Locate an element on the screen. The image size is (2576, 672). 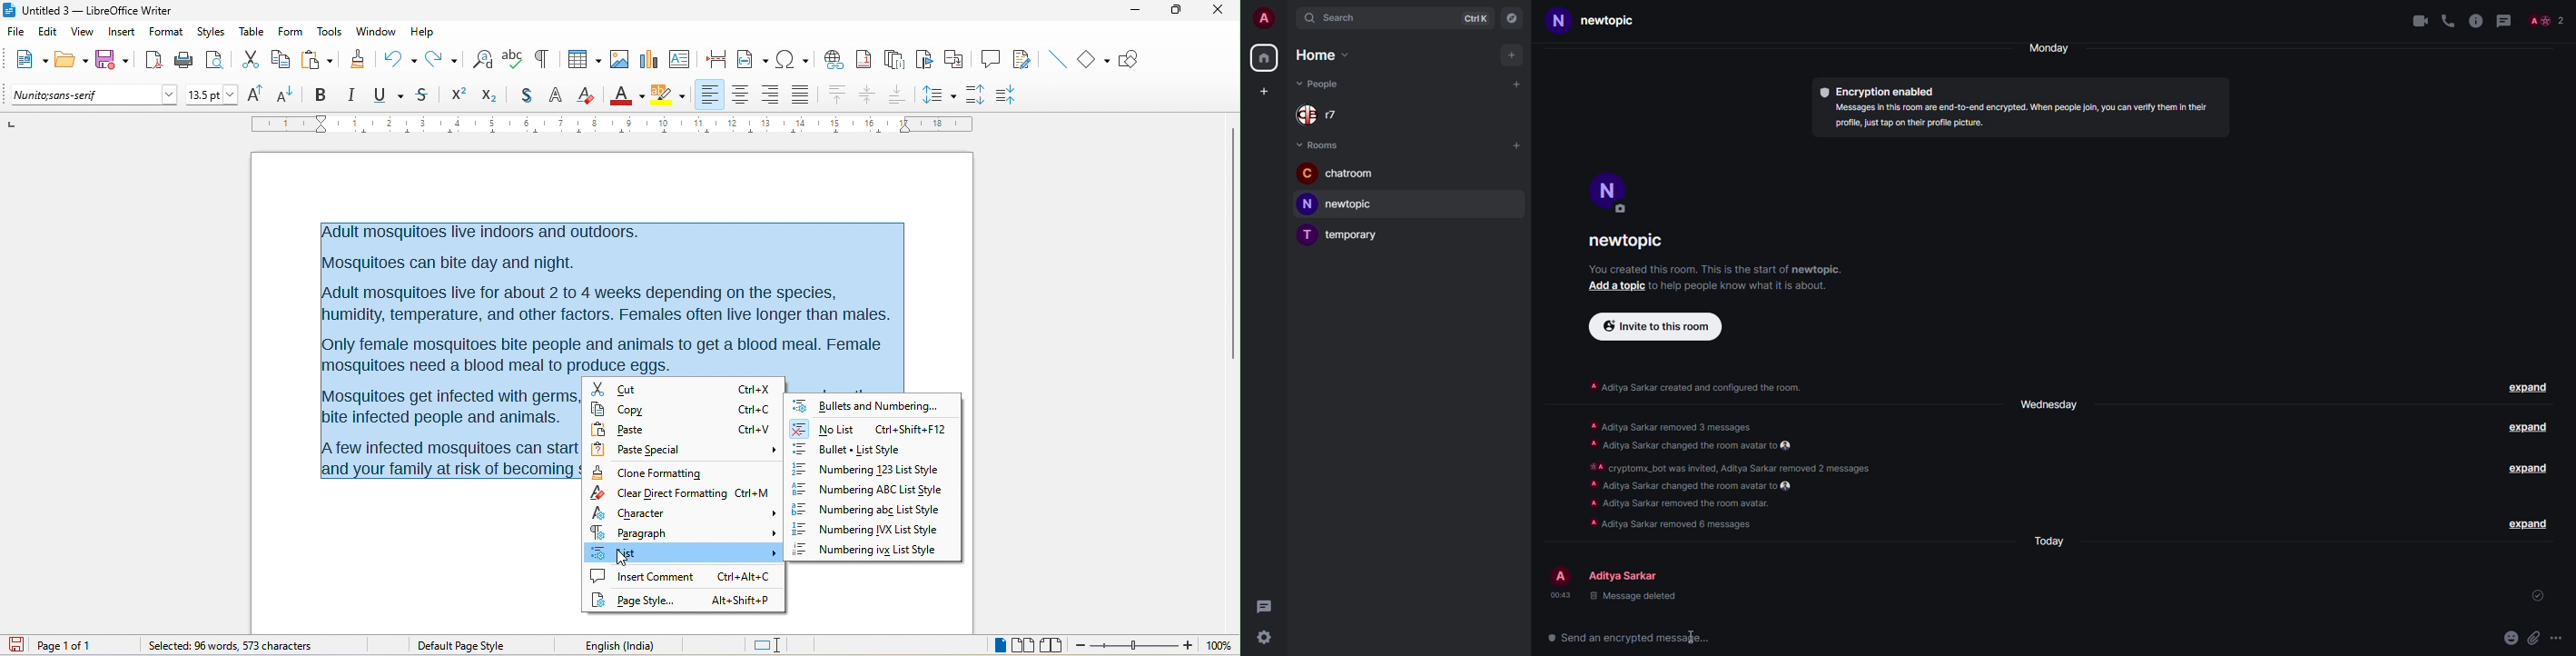
video is located at coordinates (2415, 21).